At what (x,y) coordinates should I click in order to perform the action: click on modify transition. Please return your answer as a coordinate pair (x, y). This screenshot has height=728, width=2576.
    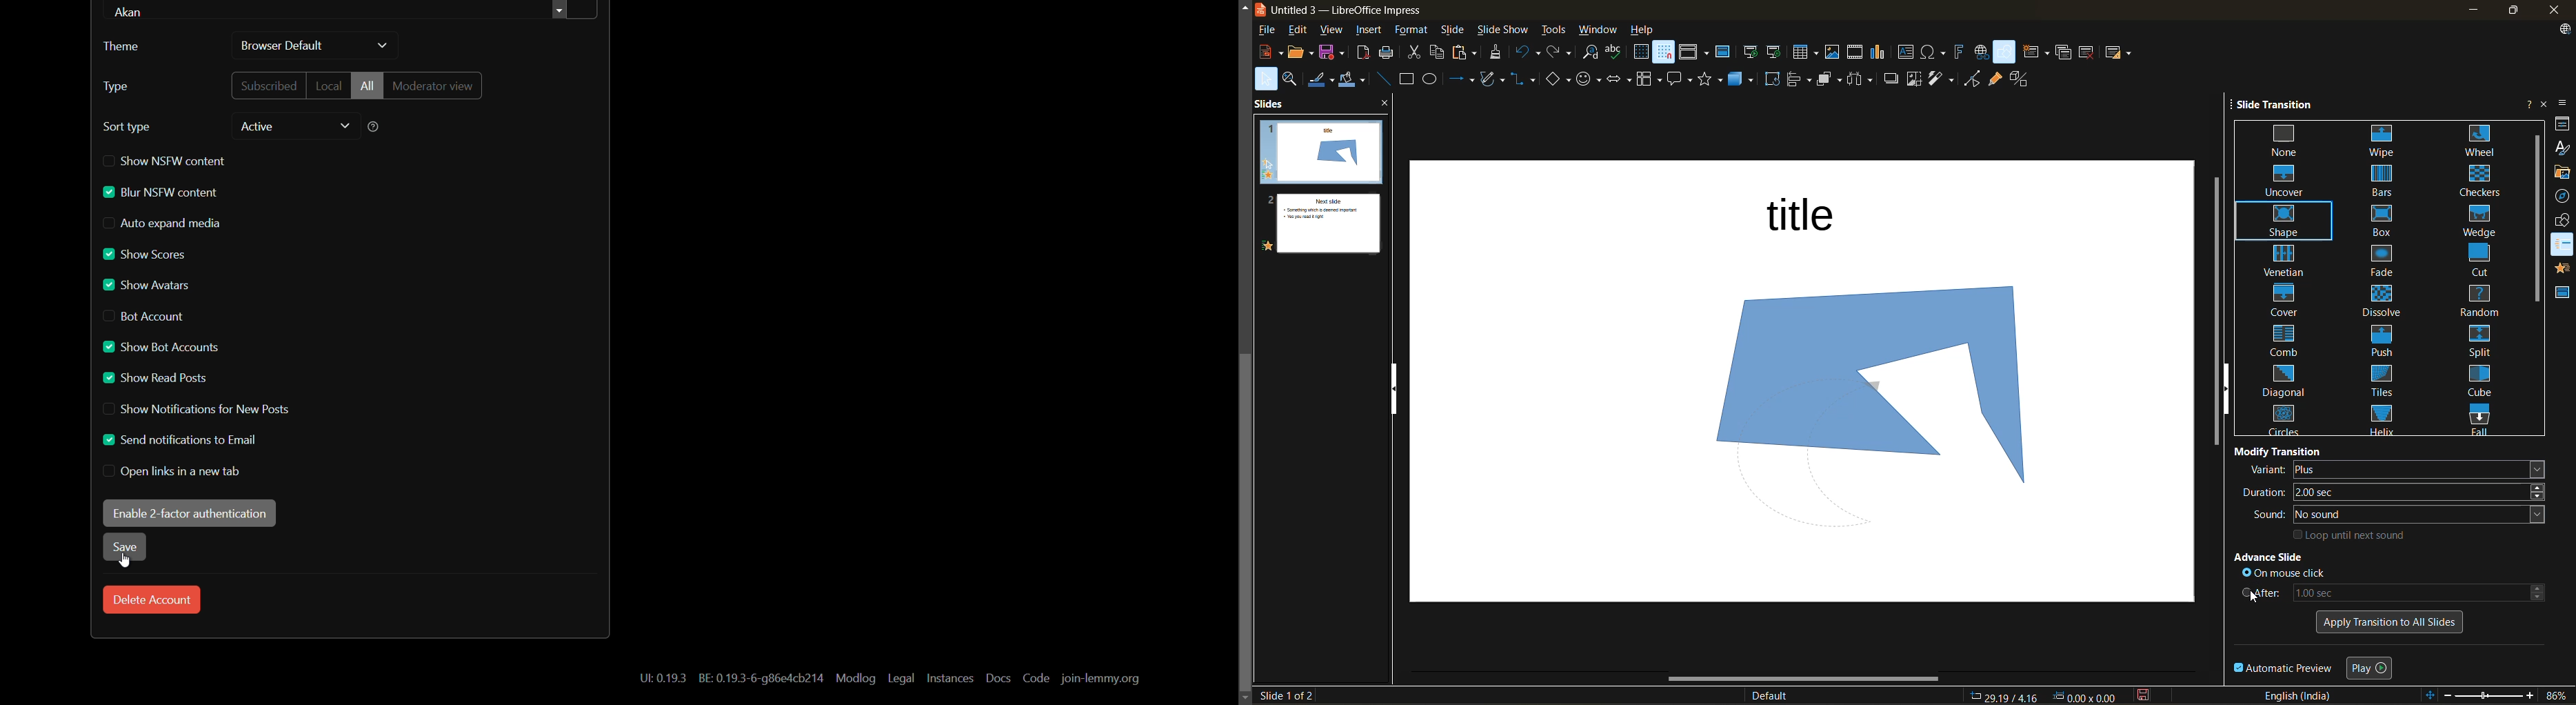
    Looking at the image, I should click on (2279, 450).